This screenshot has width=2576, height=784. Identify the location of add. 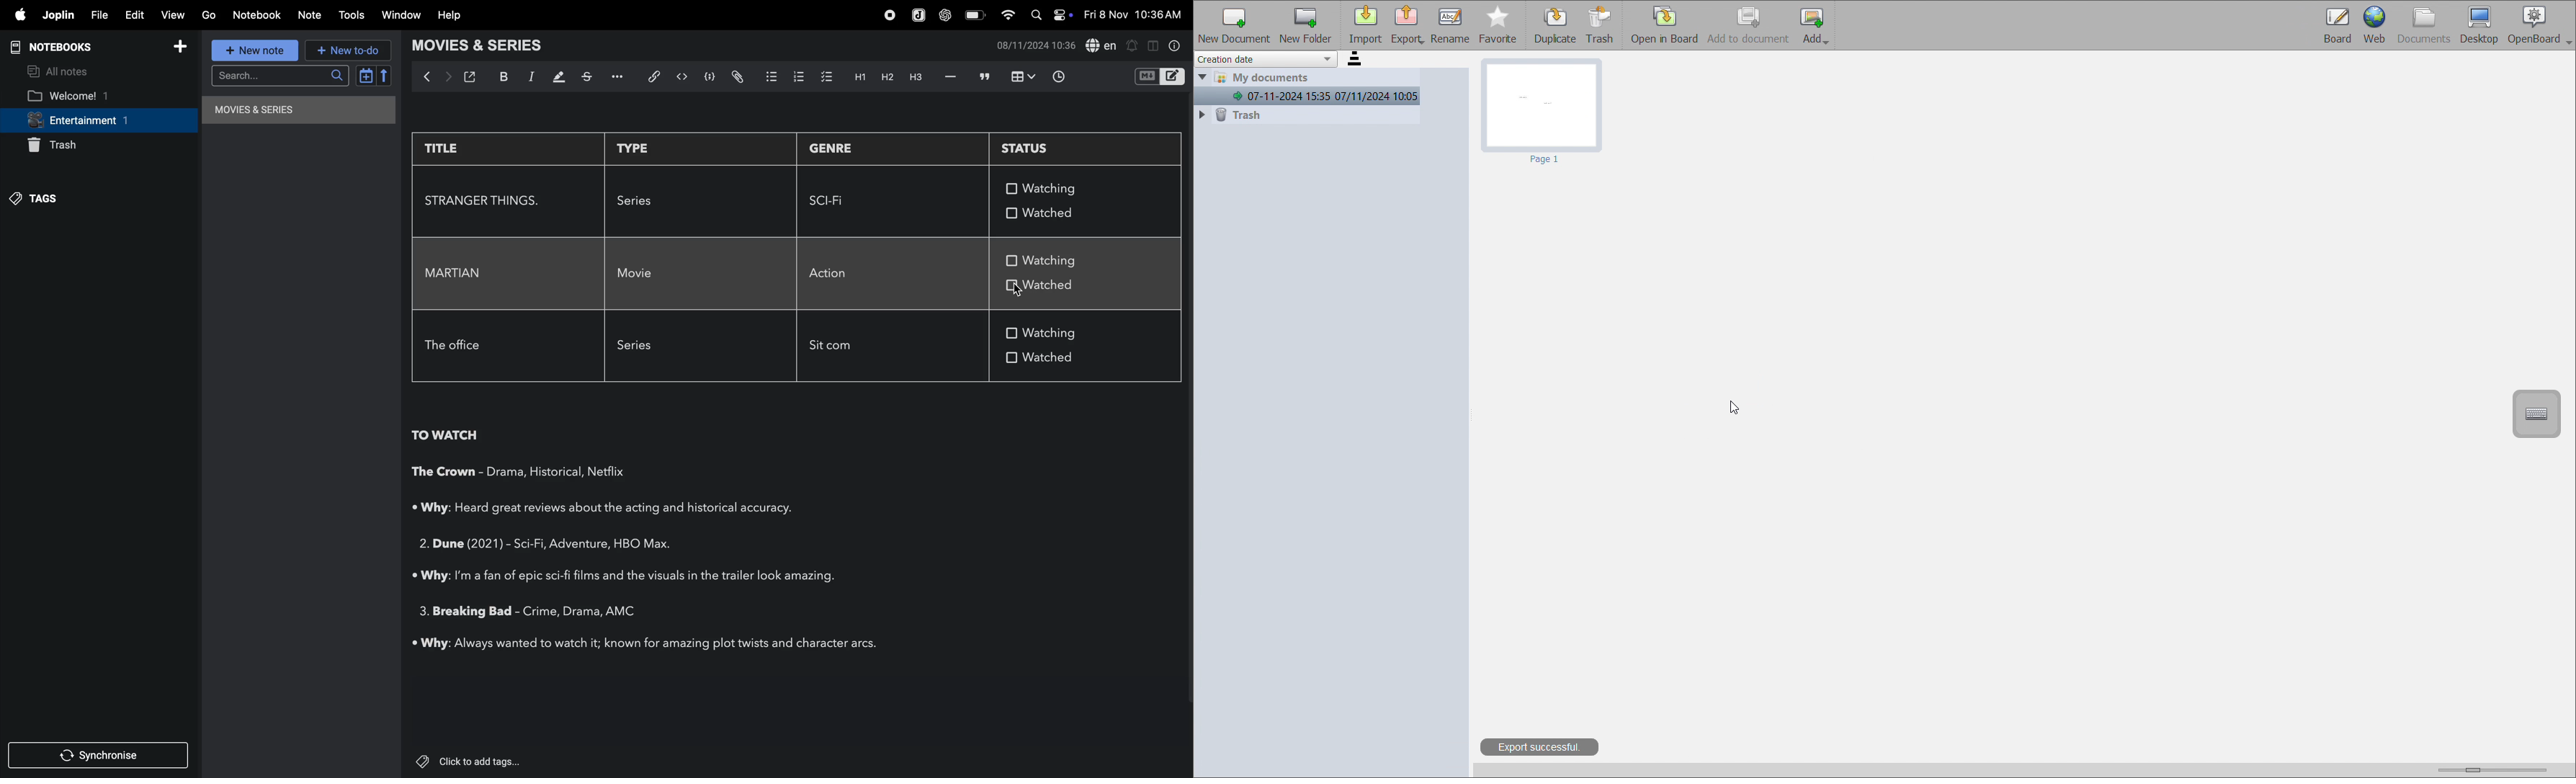
(184, 46).